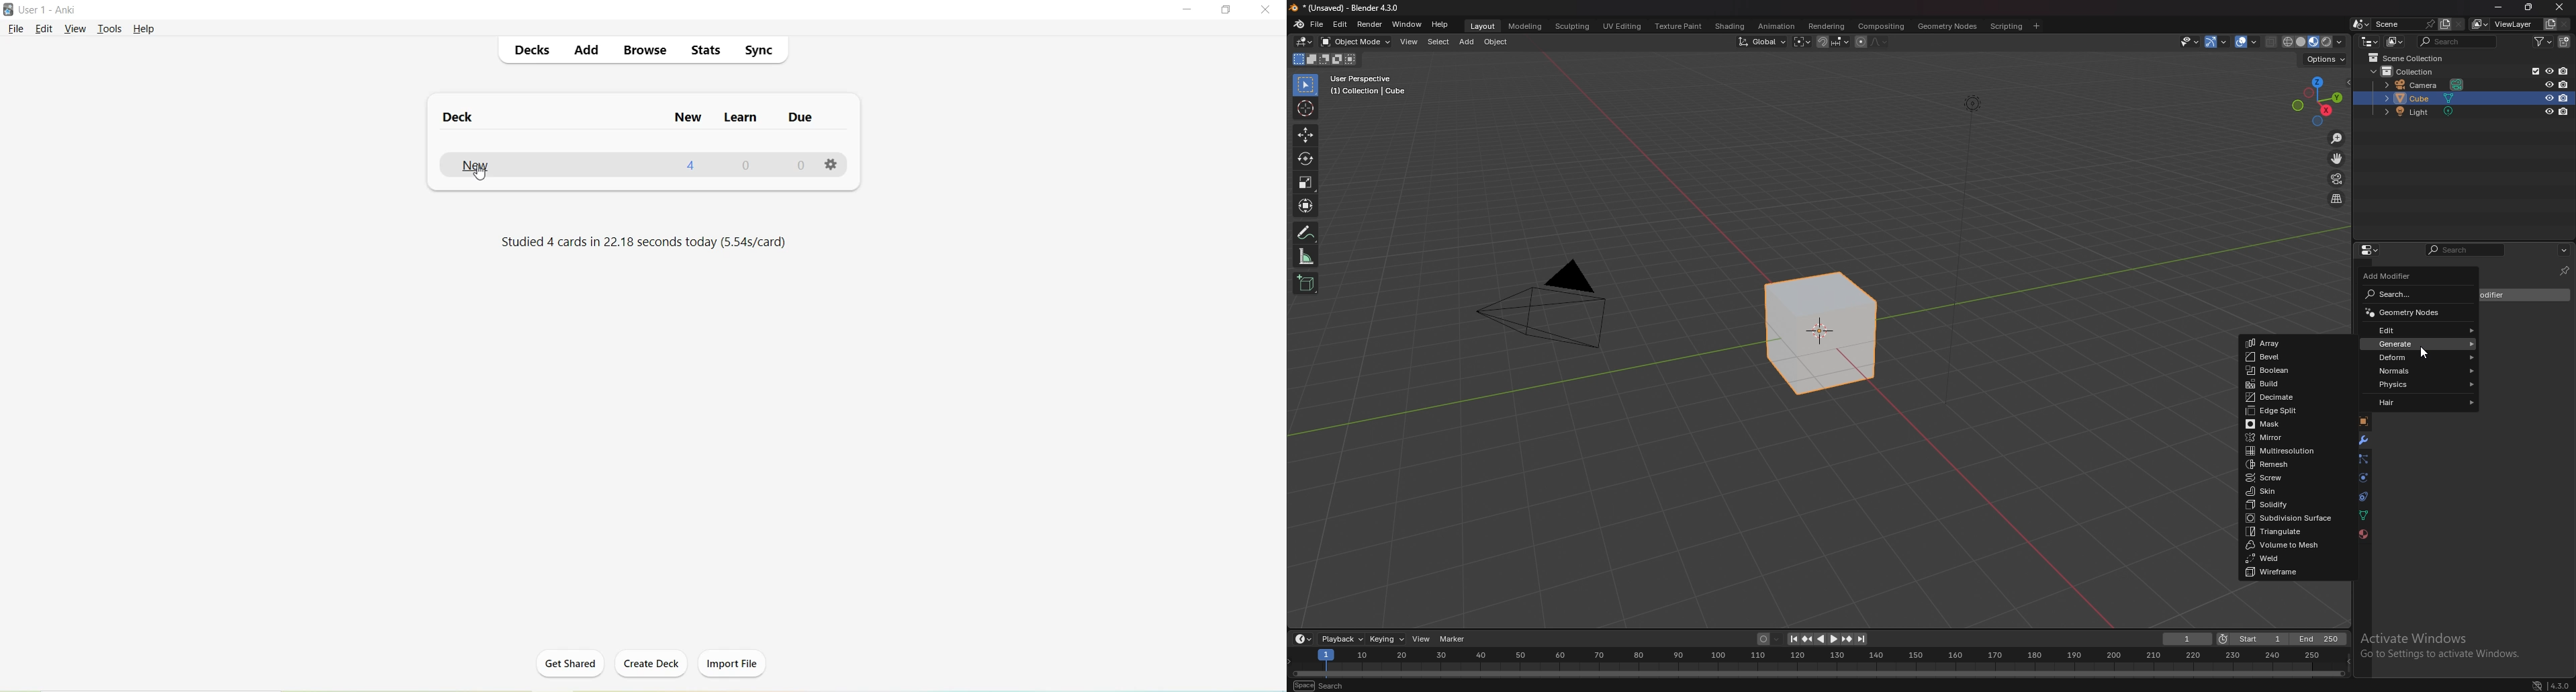  Describe the element at coordinates (747, 165) in the screenshot. I see `0` at that location.